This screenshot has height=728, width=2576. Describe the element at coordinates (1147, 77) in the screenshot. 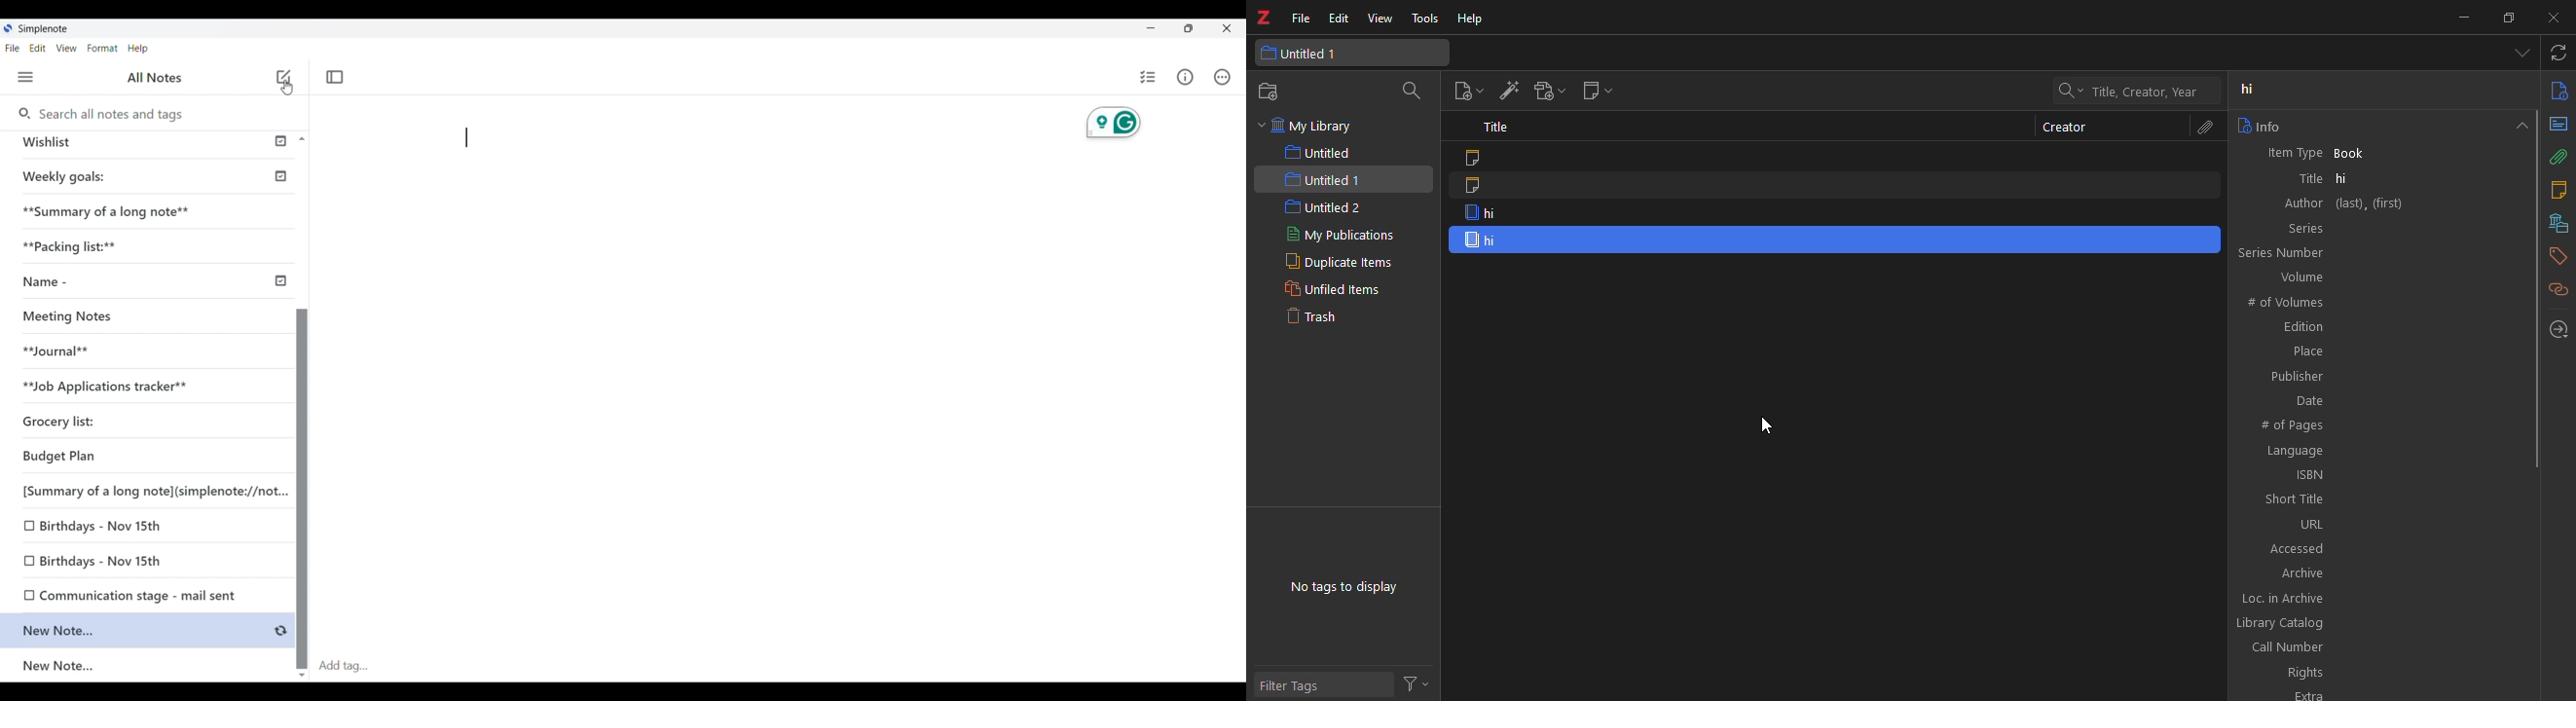

I see `Insert checklist` at that location.